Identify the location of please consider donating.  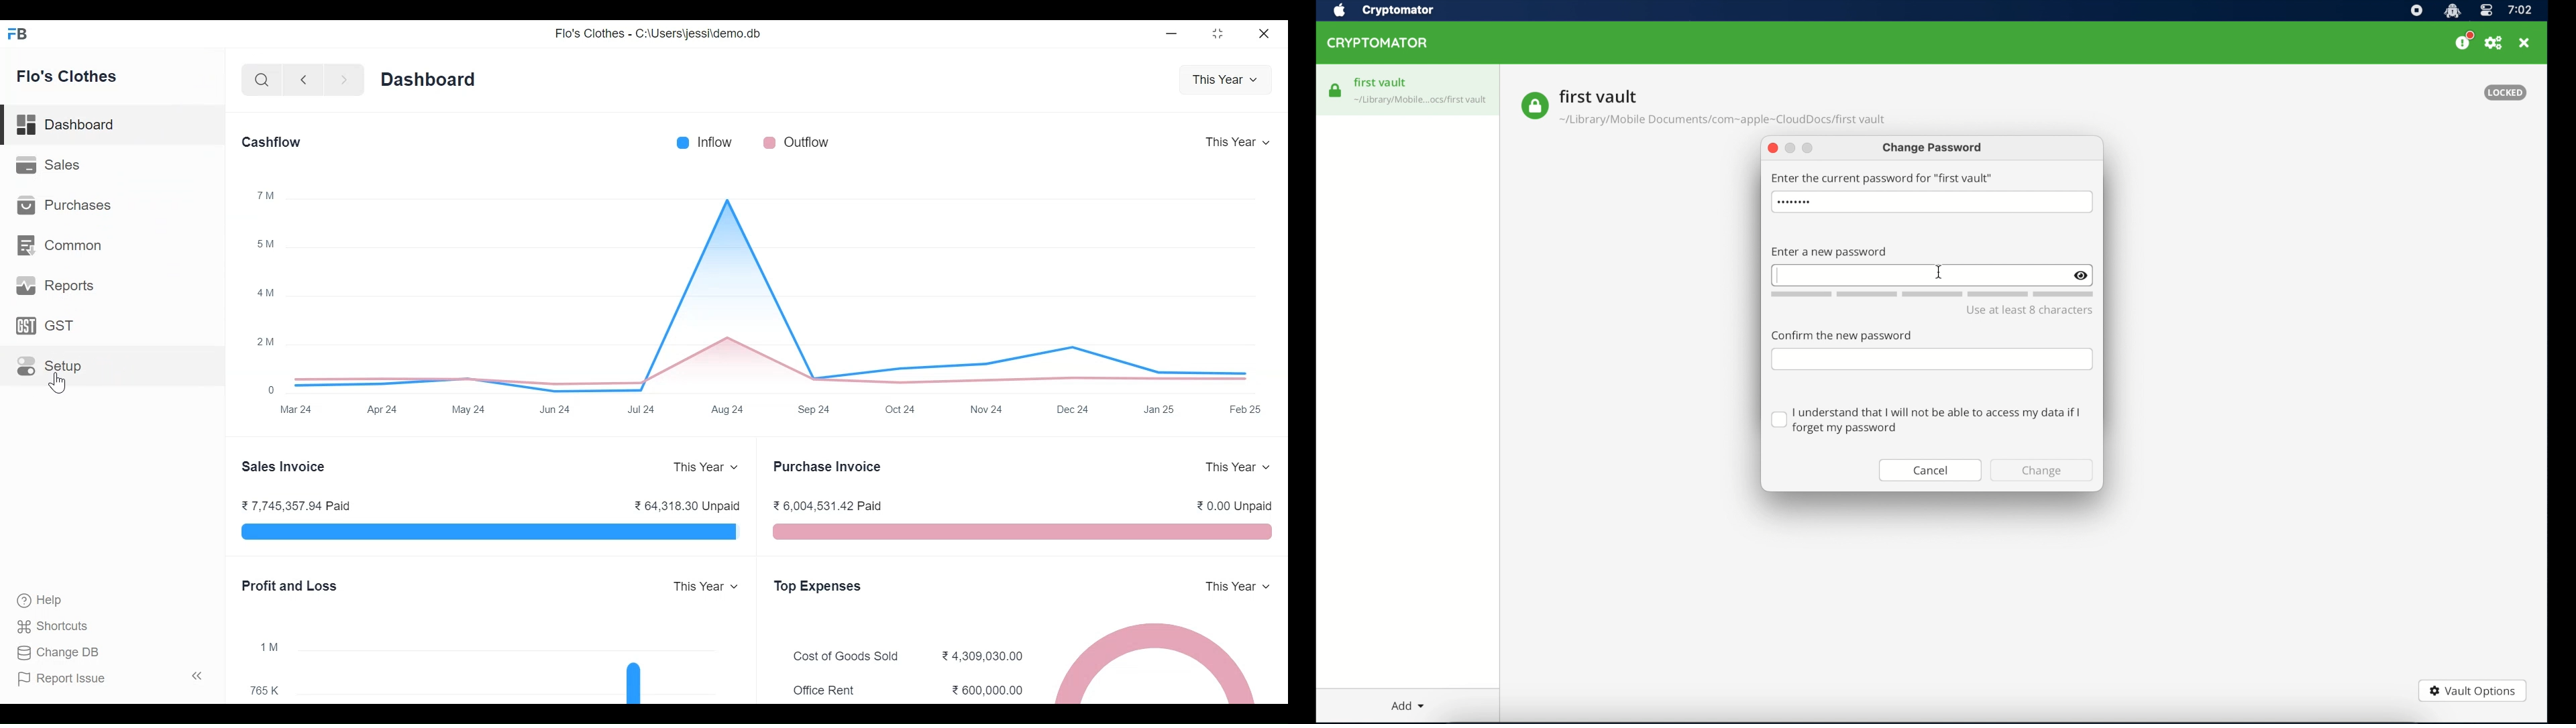
(2464, 41).